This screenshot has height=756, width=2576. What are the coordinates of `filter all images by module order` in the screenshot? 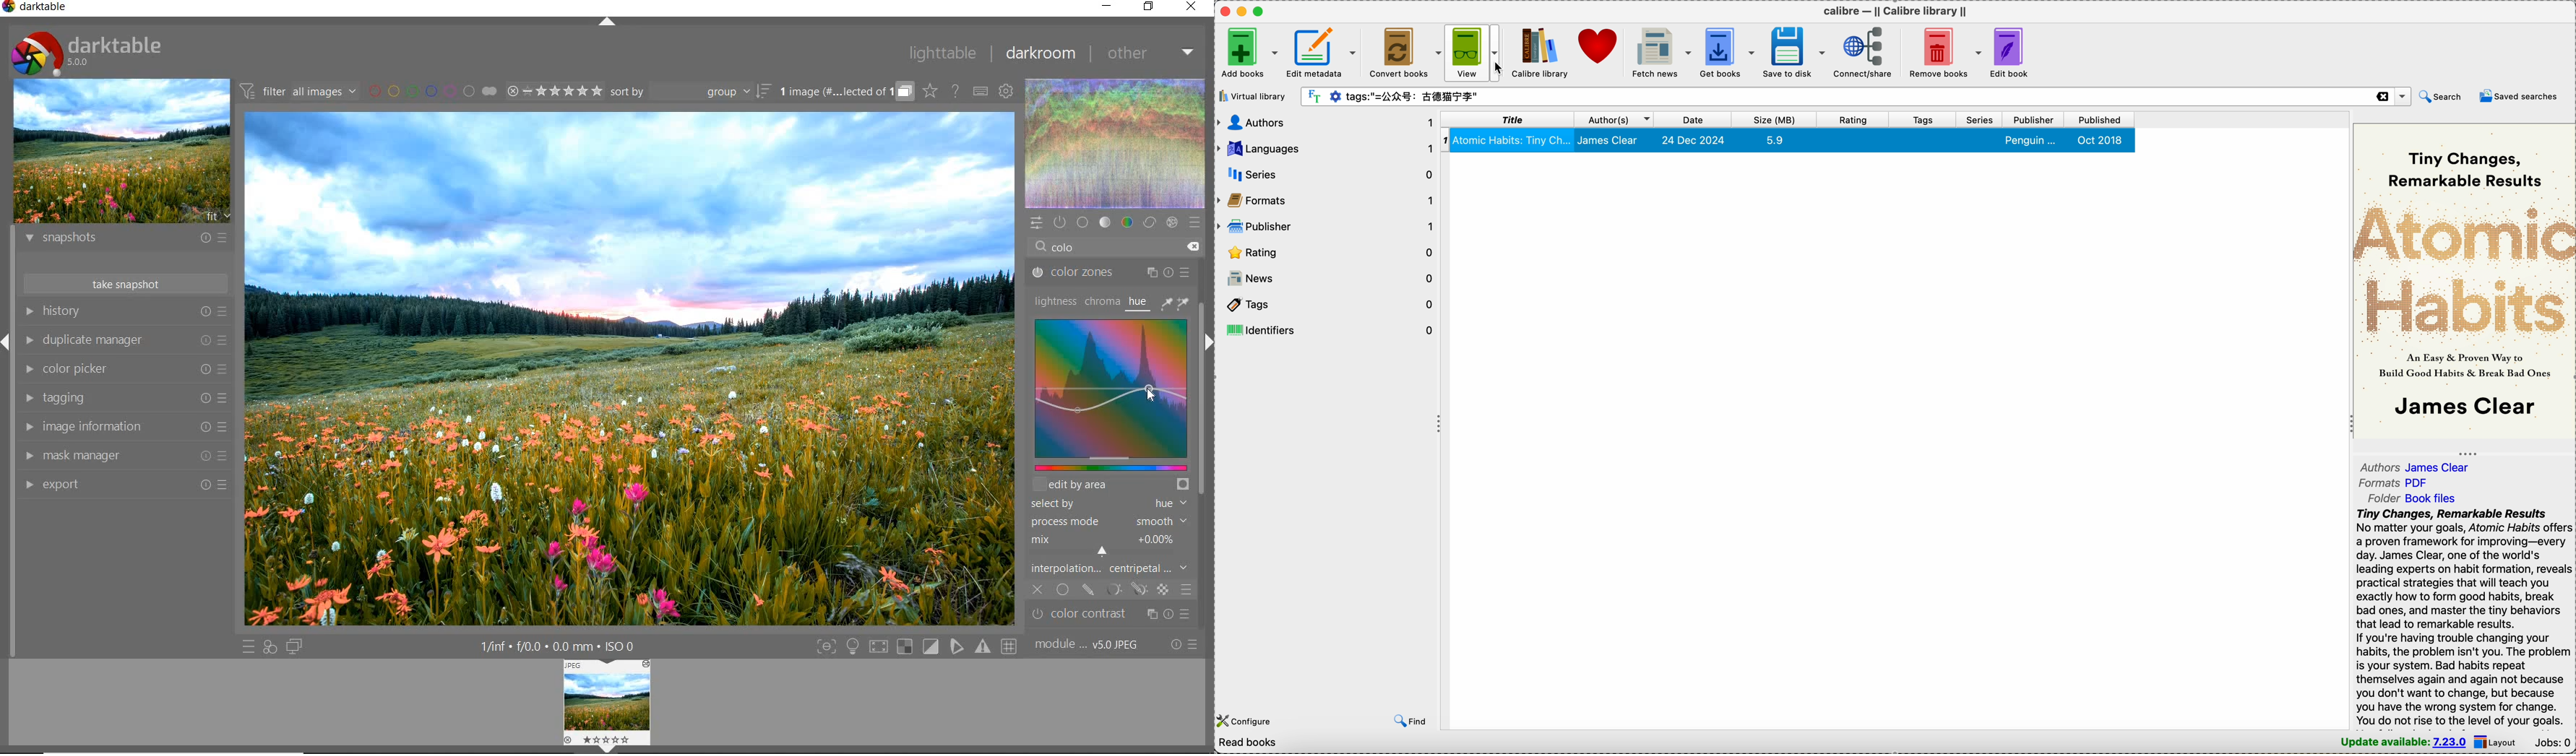 It's located at (297, 92).